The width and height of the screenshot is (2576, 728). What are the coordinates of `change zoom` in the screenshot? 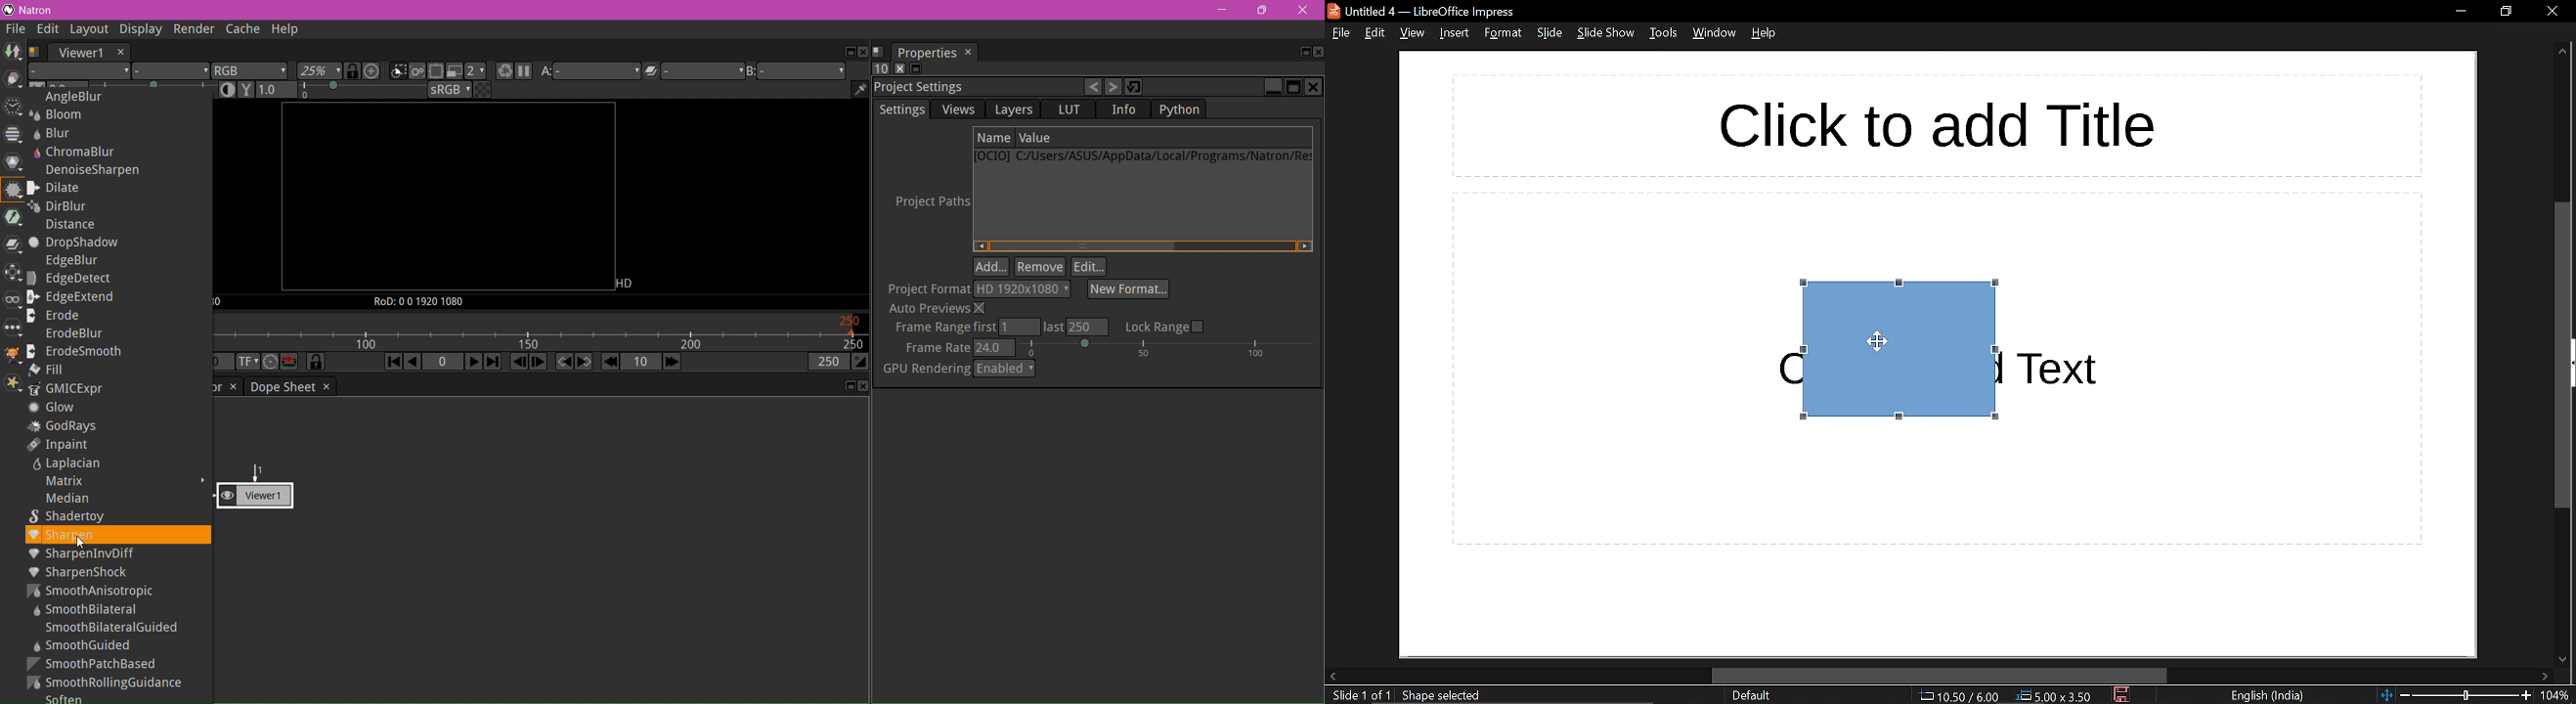 It's located at (2456, 695).